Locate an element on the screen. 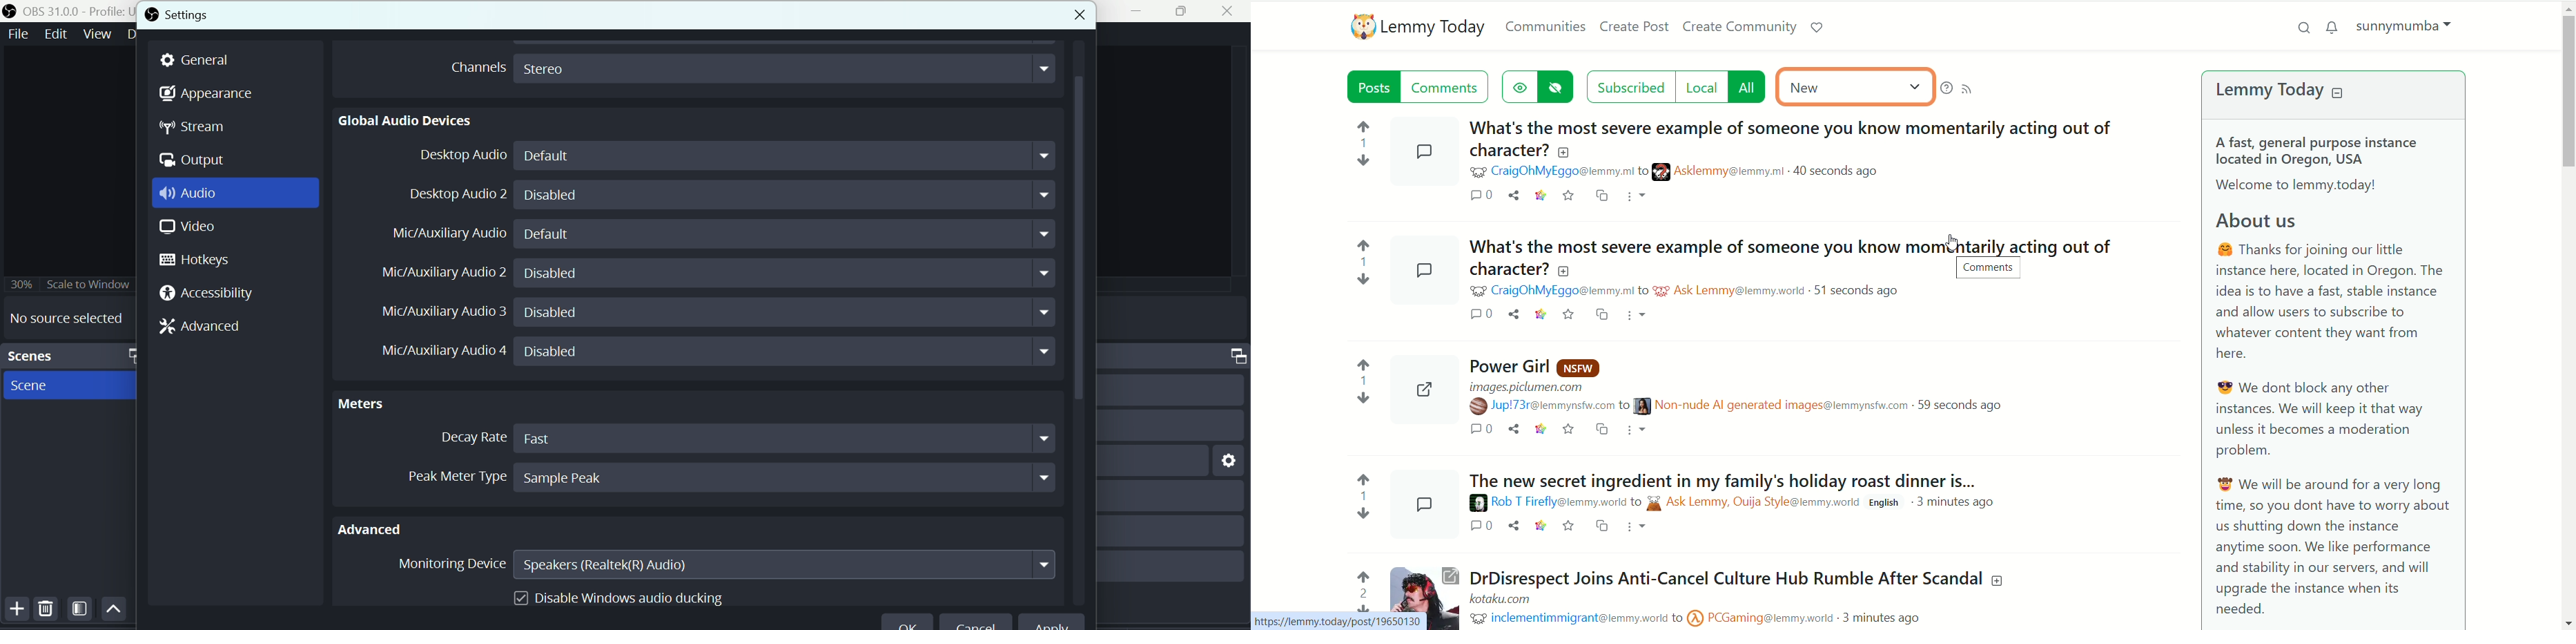  votes is located at coordinates (1357, 587).